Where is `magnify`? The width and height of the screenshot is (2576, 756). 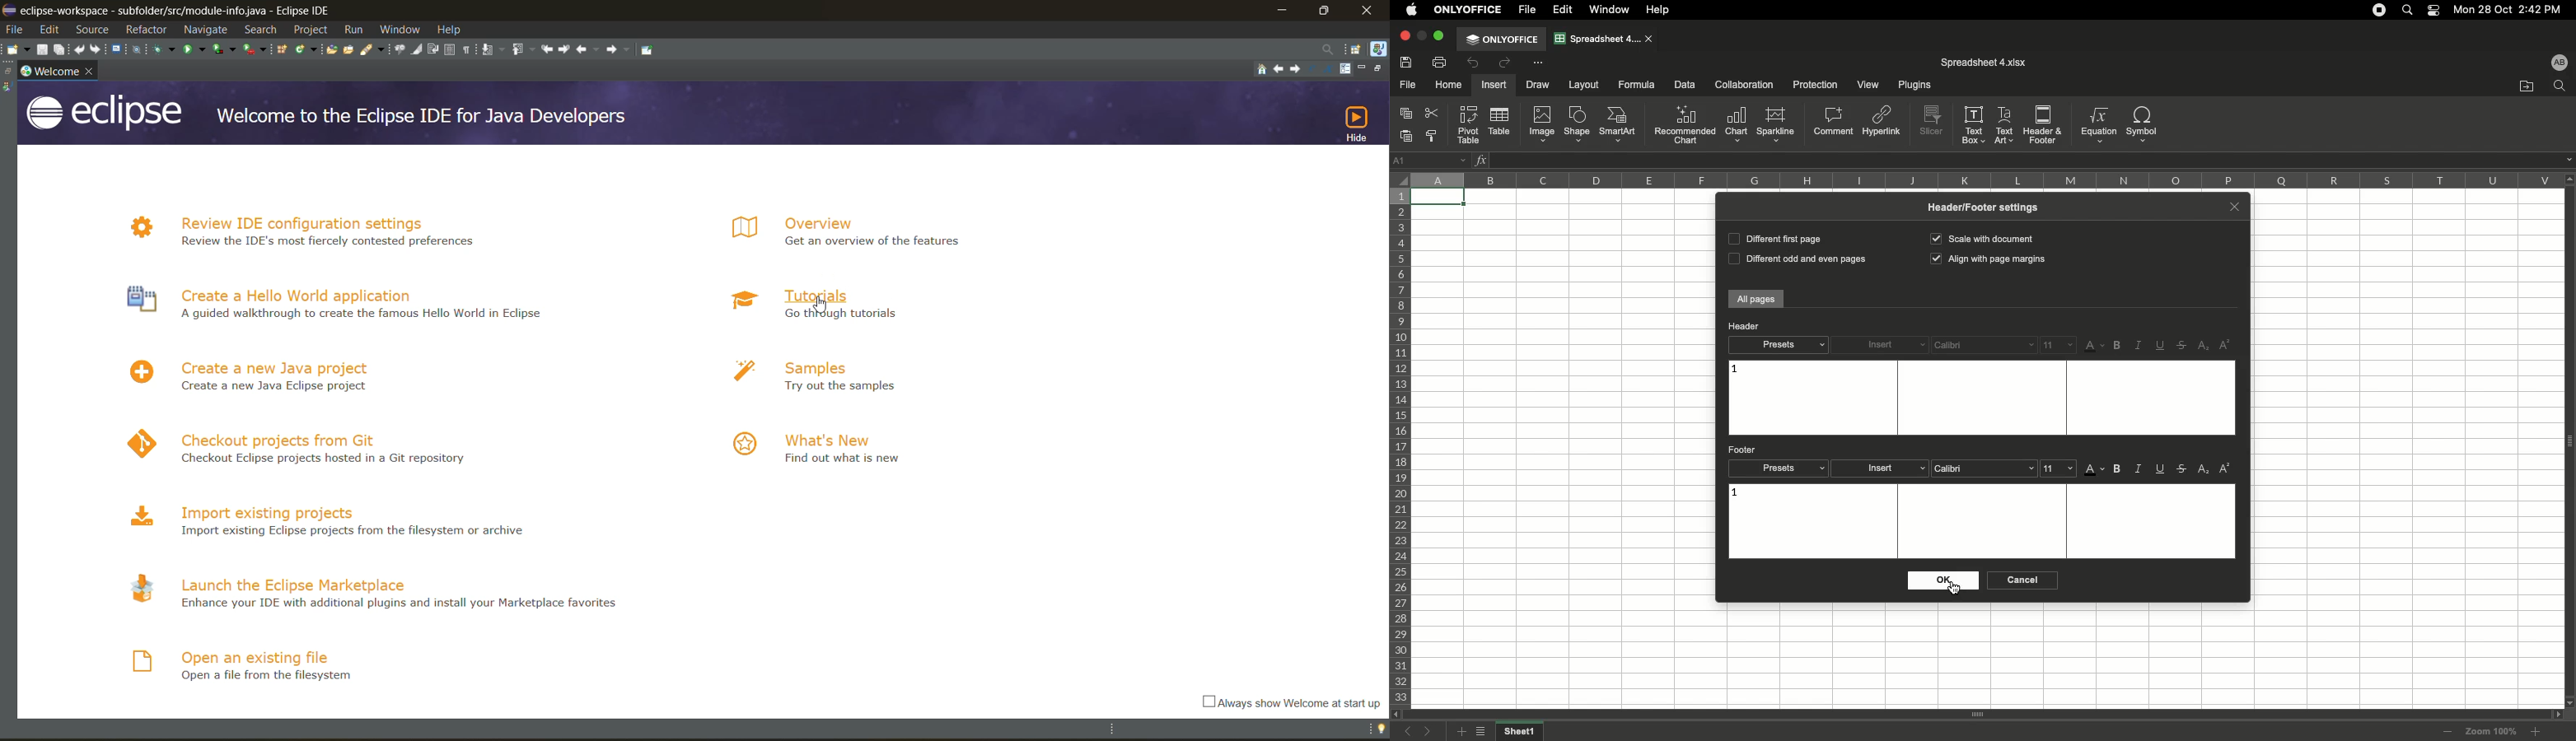 magnify is located at coordinates (1330, 69).